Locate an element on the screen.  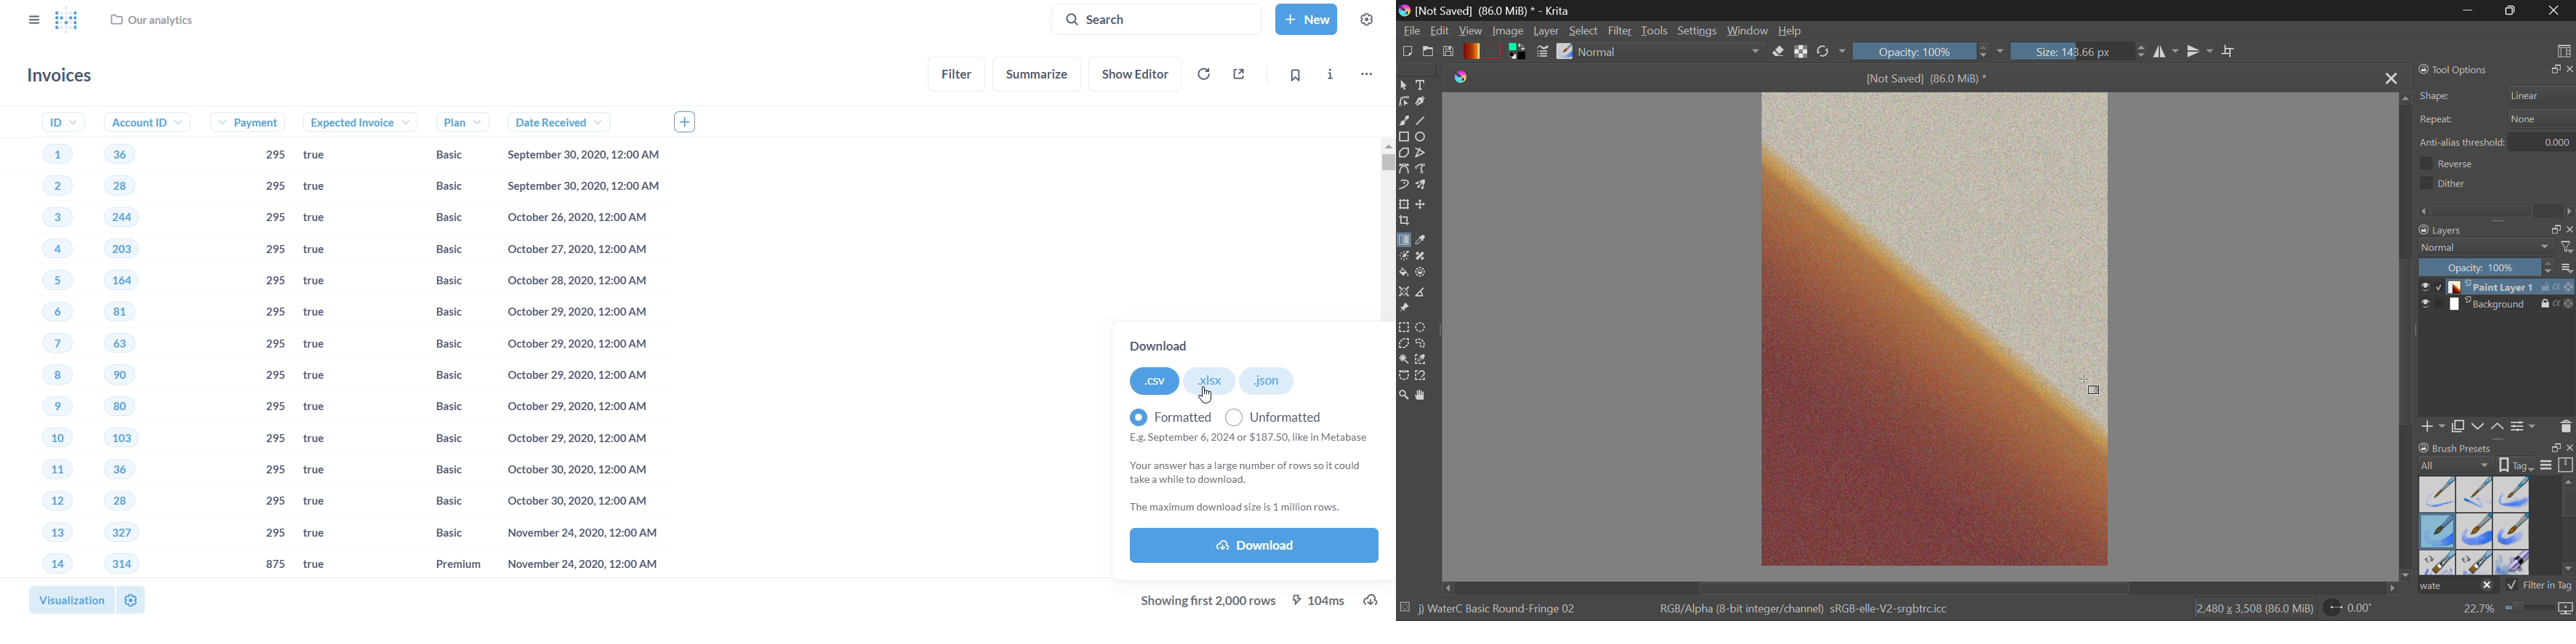
new is located at coordinates (1305, 17).